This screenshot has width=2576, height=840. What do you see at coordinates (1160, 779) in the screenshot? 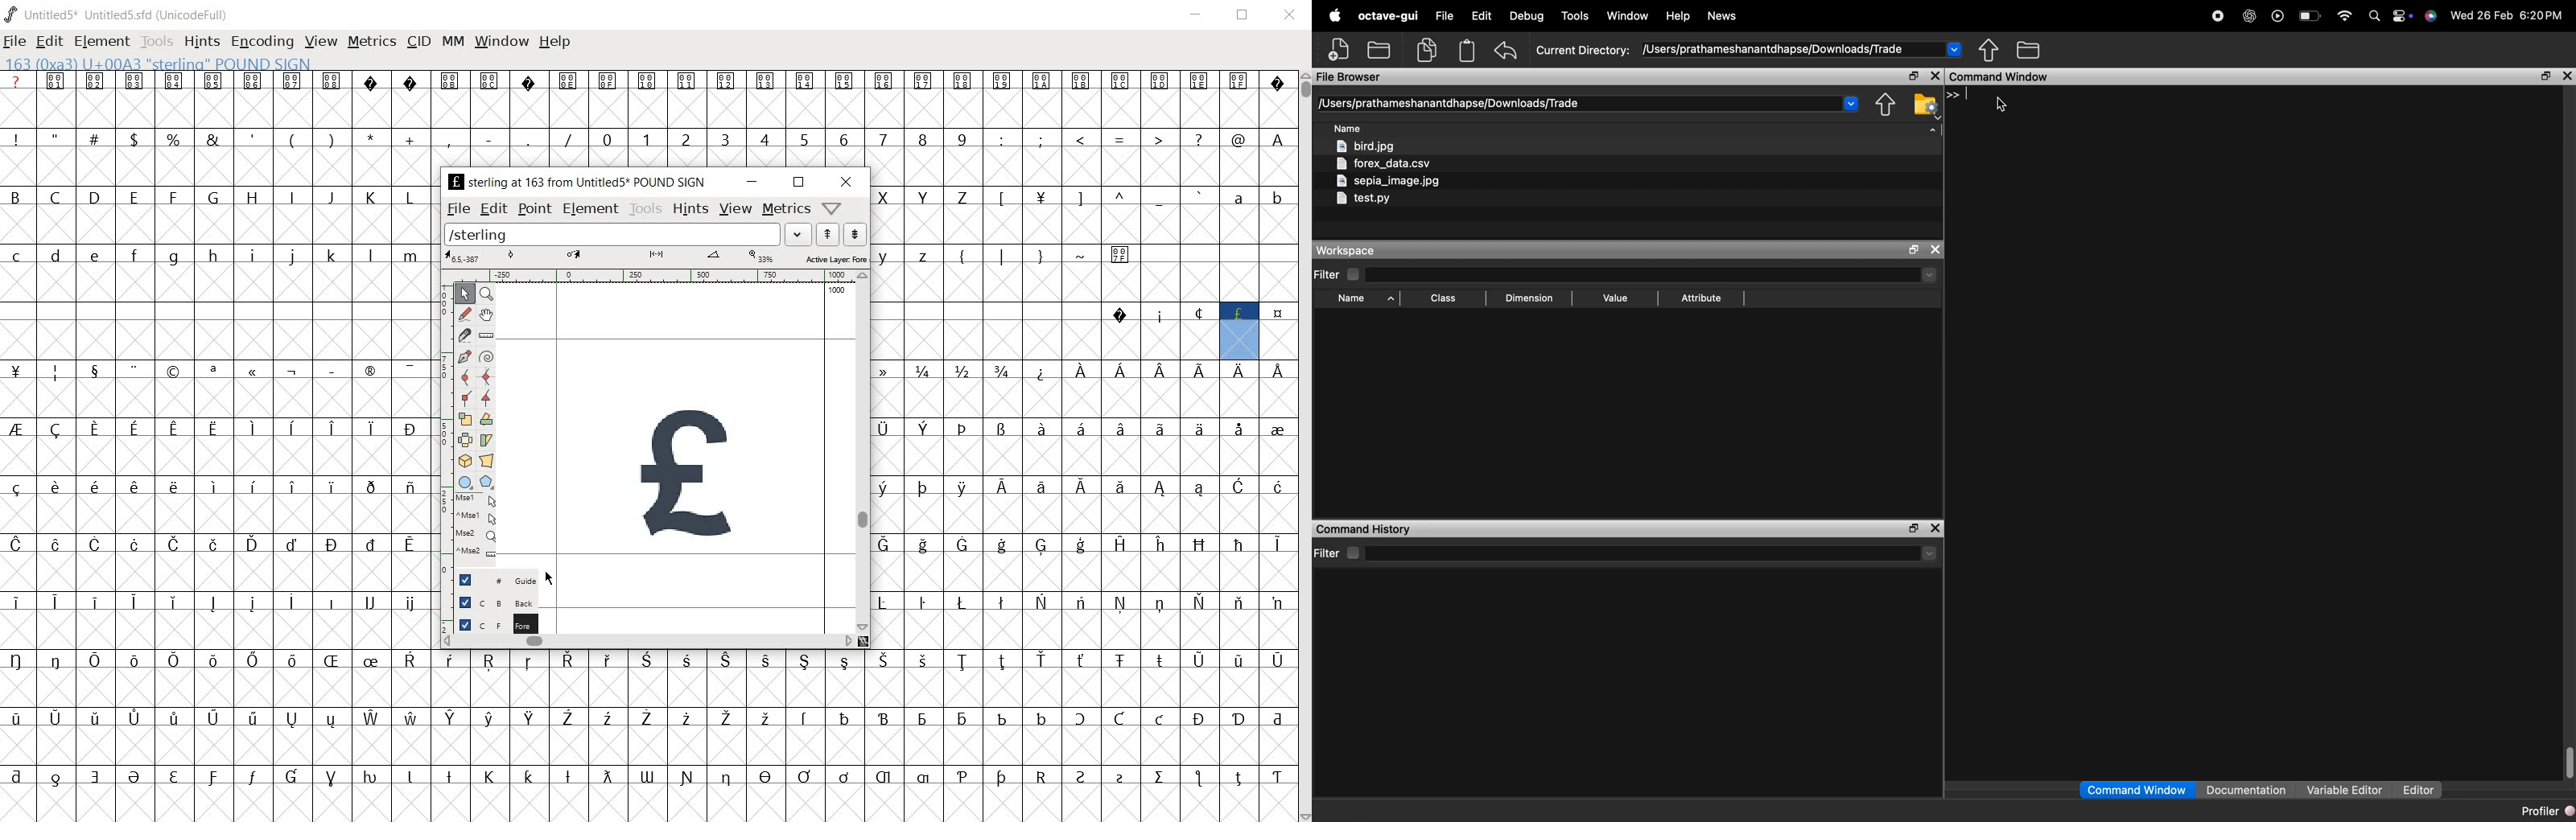
I see `Symbol` at bounding box center [1160, 779].